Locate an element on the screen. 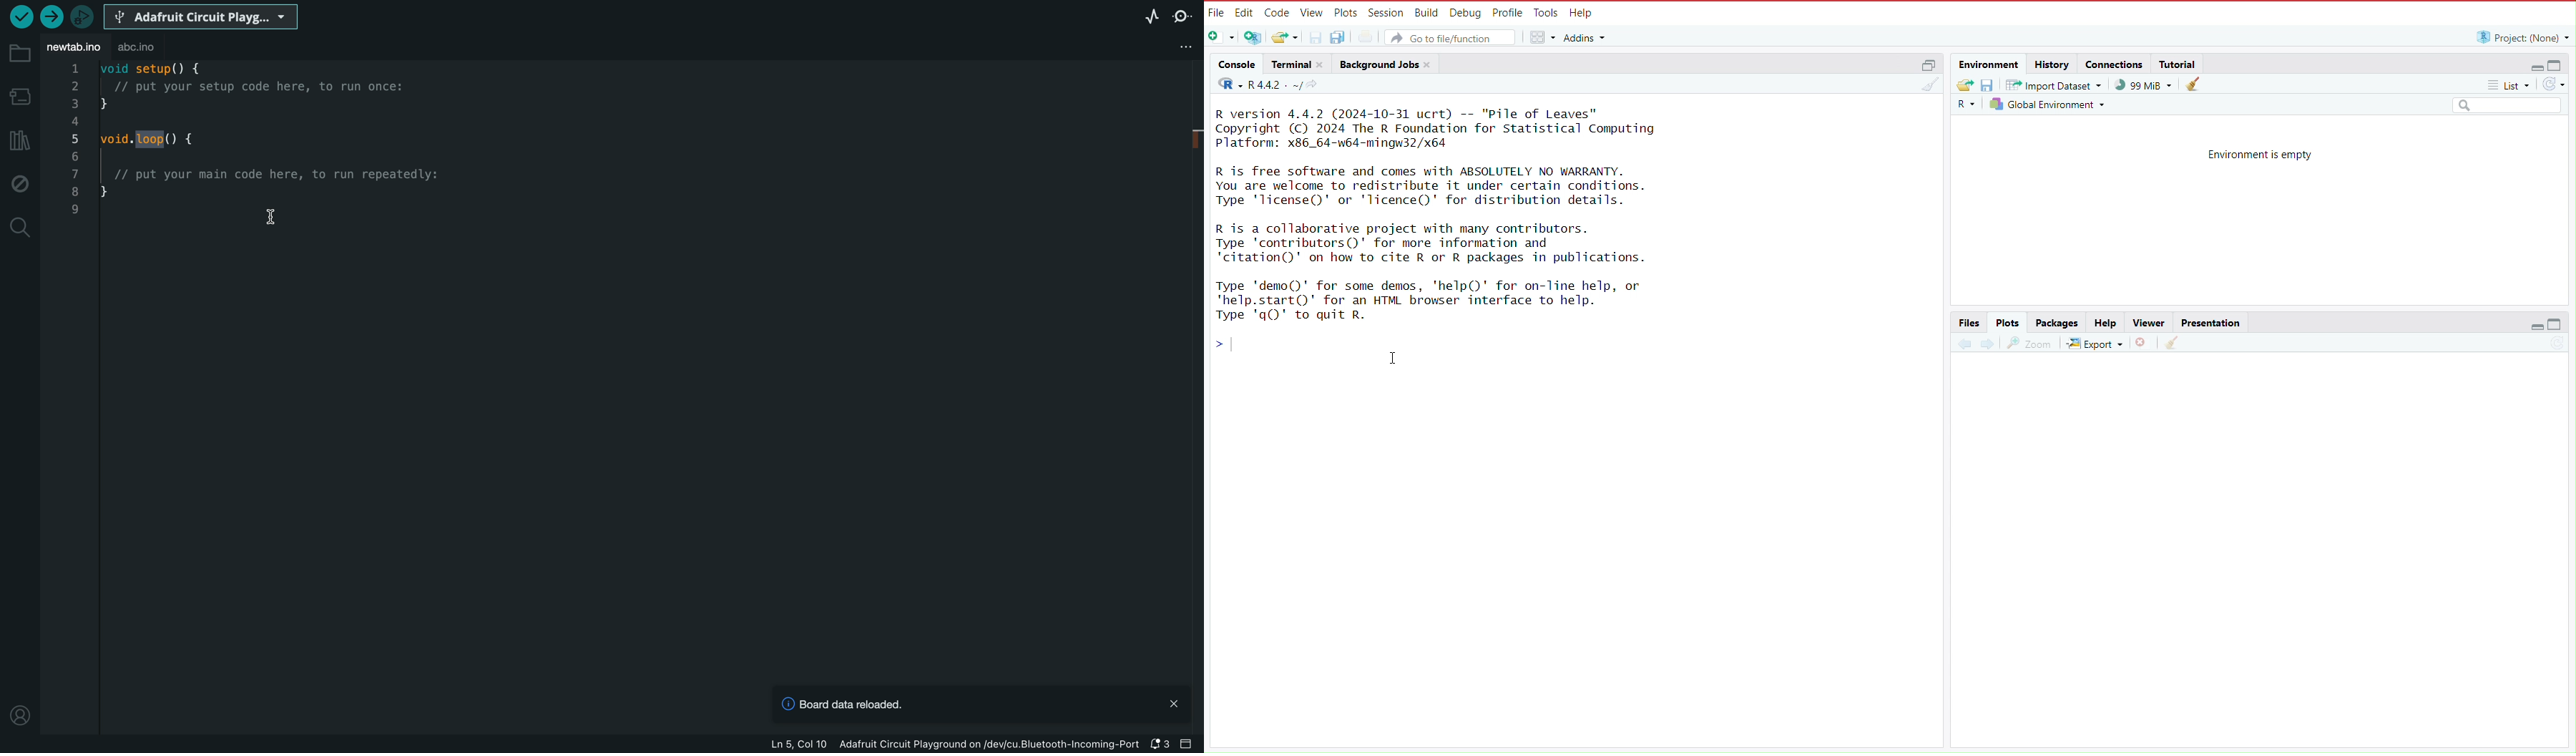  create a project is located at coordinates (1251, 36).